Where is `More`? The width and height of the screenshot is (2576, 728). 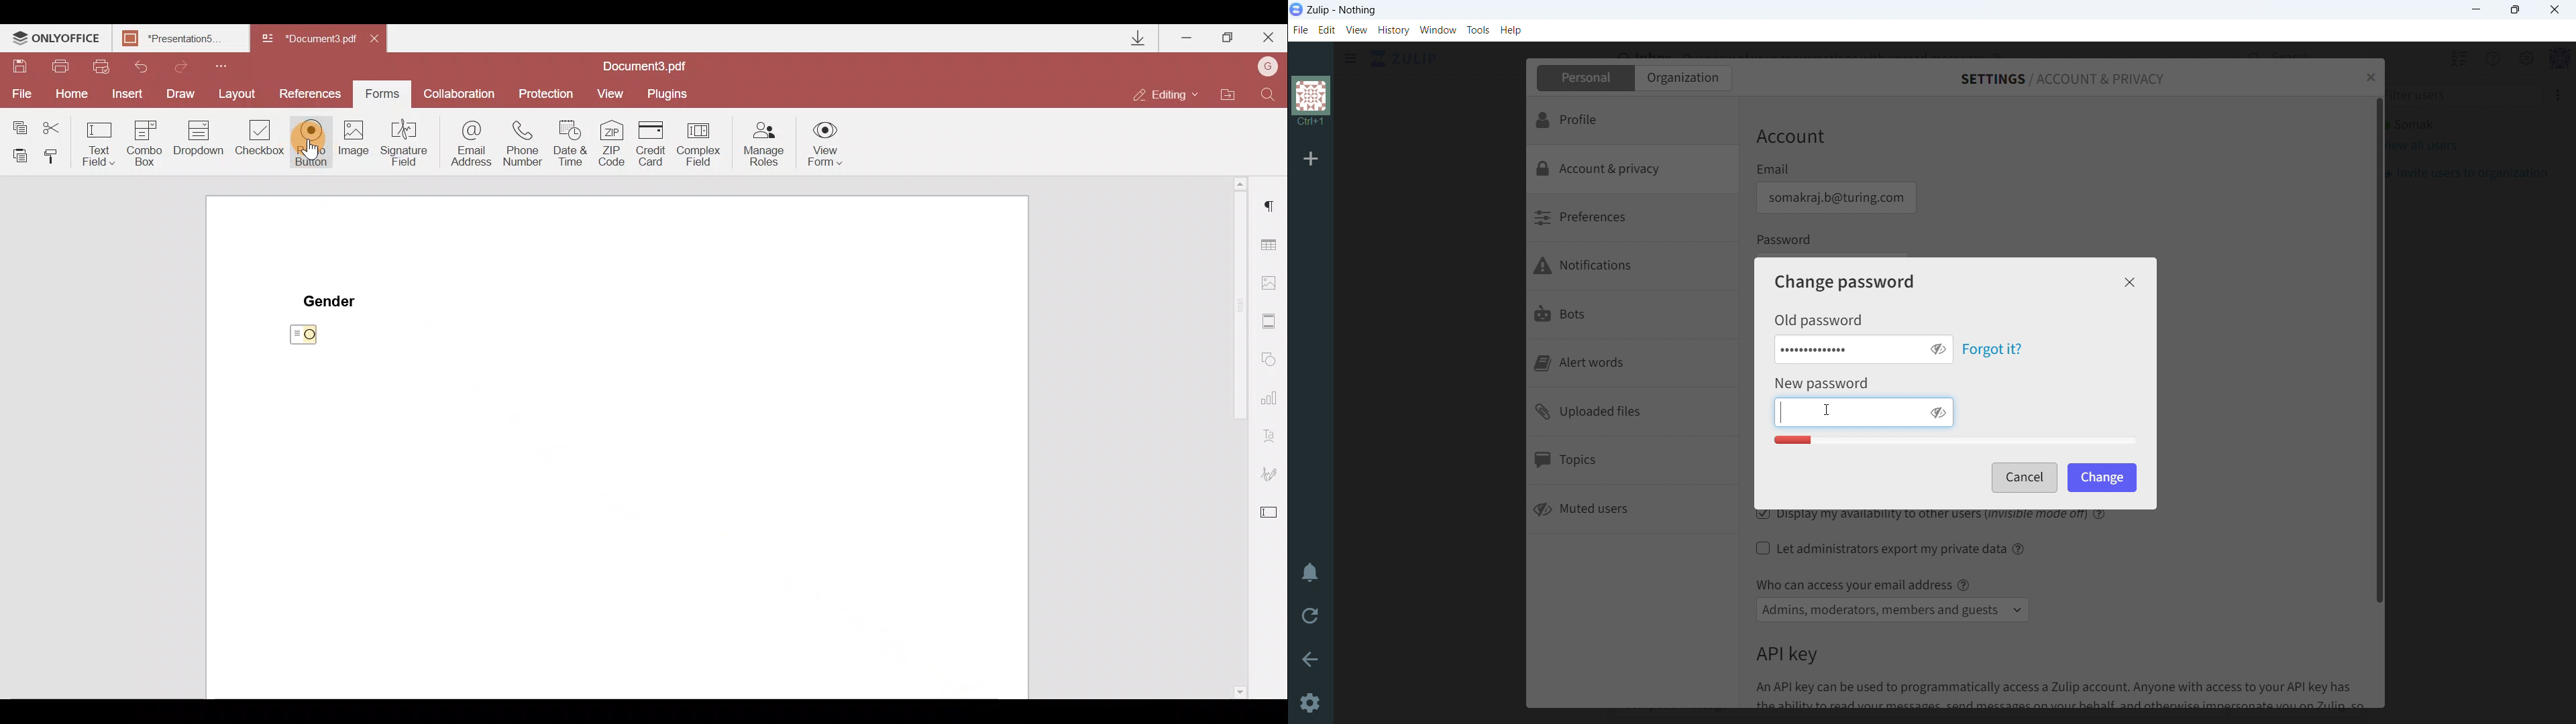 More is located at coordinates (2555, 94).